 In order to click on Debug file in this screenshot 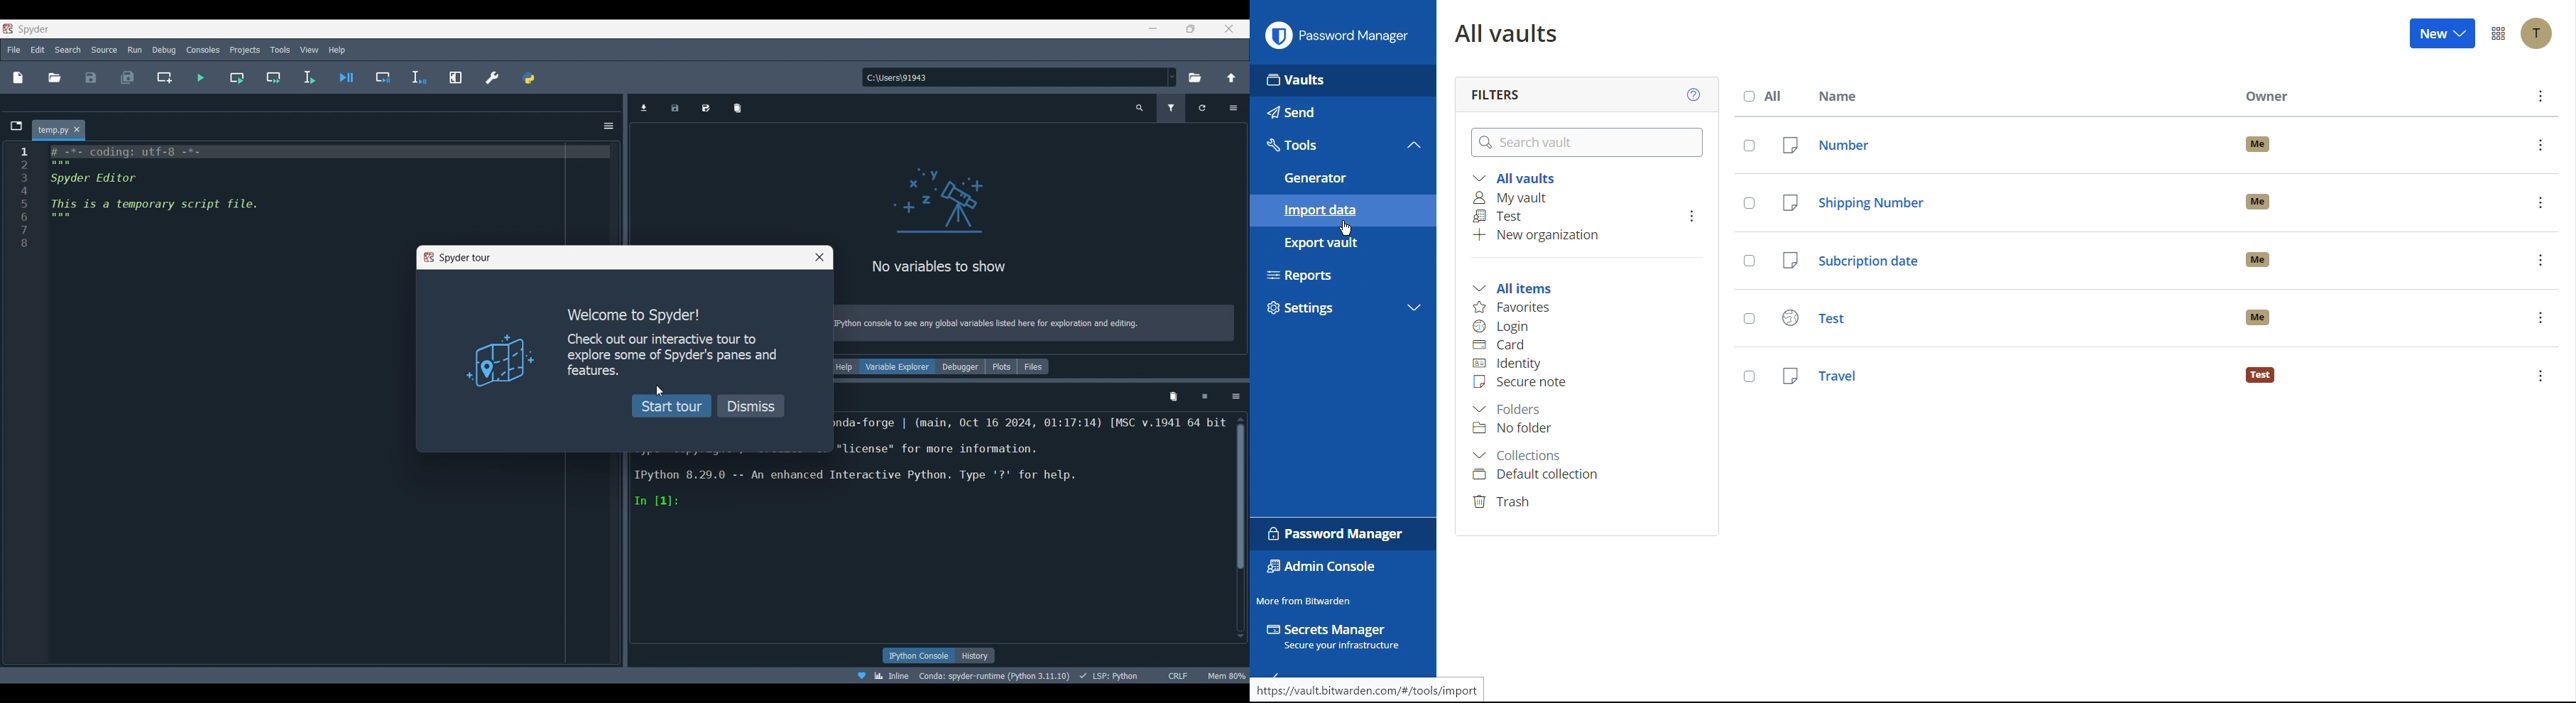, I will do `click(346, 77)`.